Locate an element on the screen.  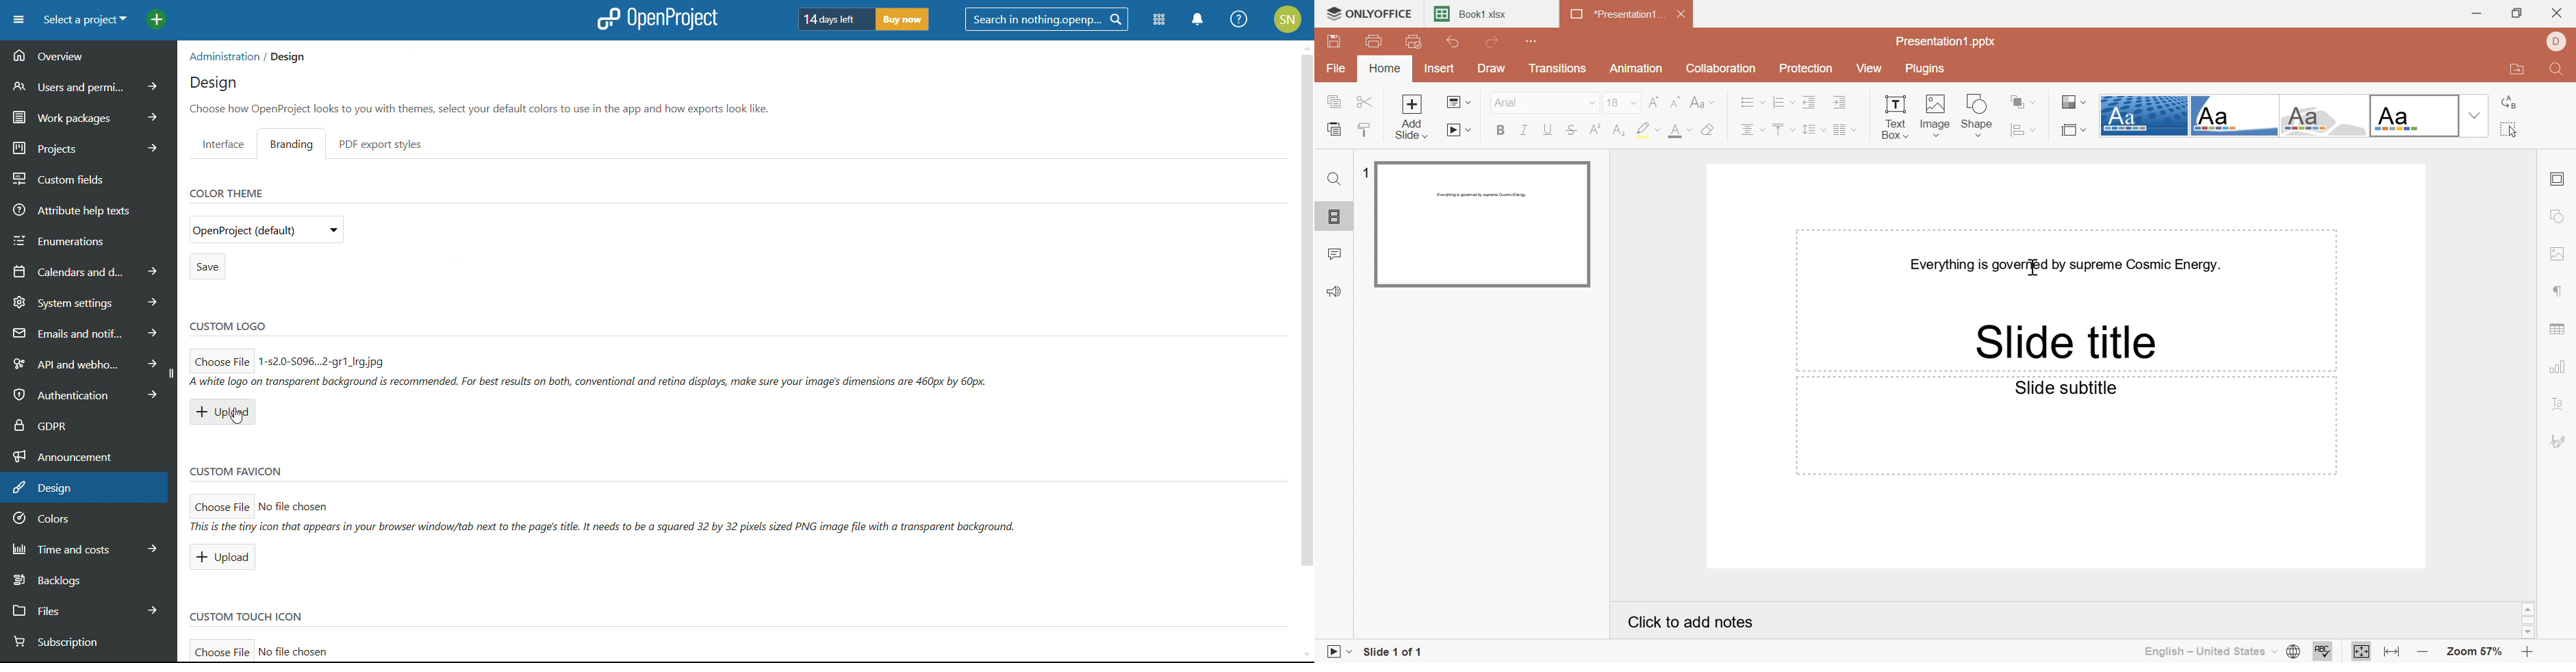
Book1.xlsx is located at coordinates (1471, 14).